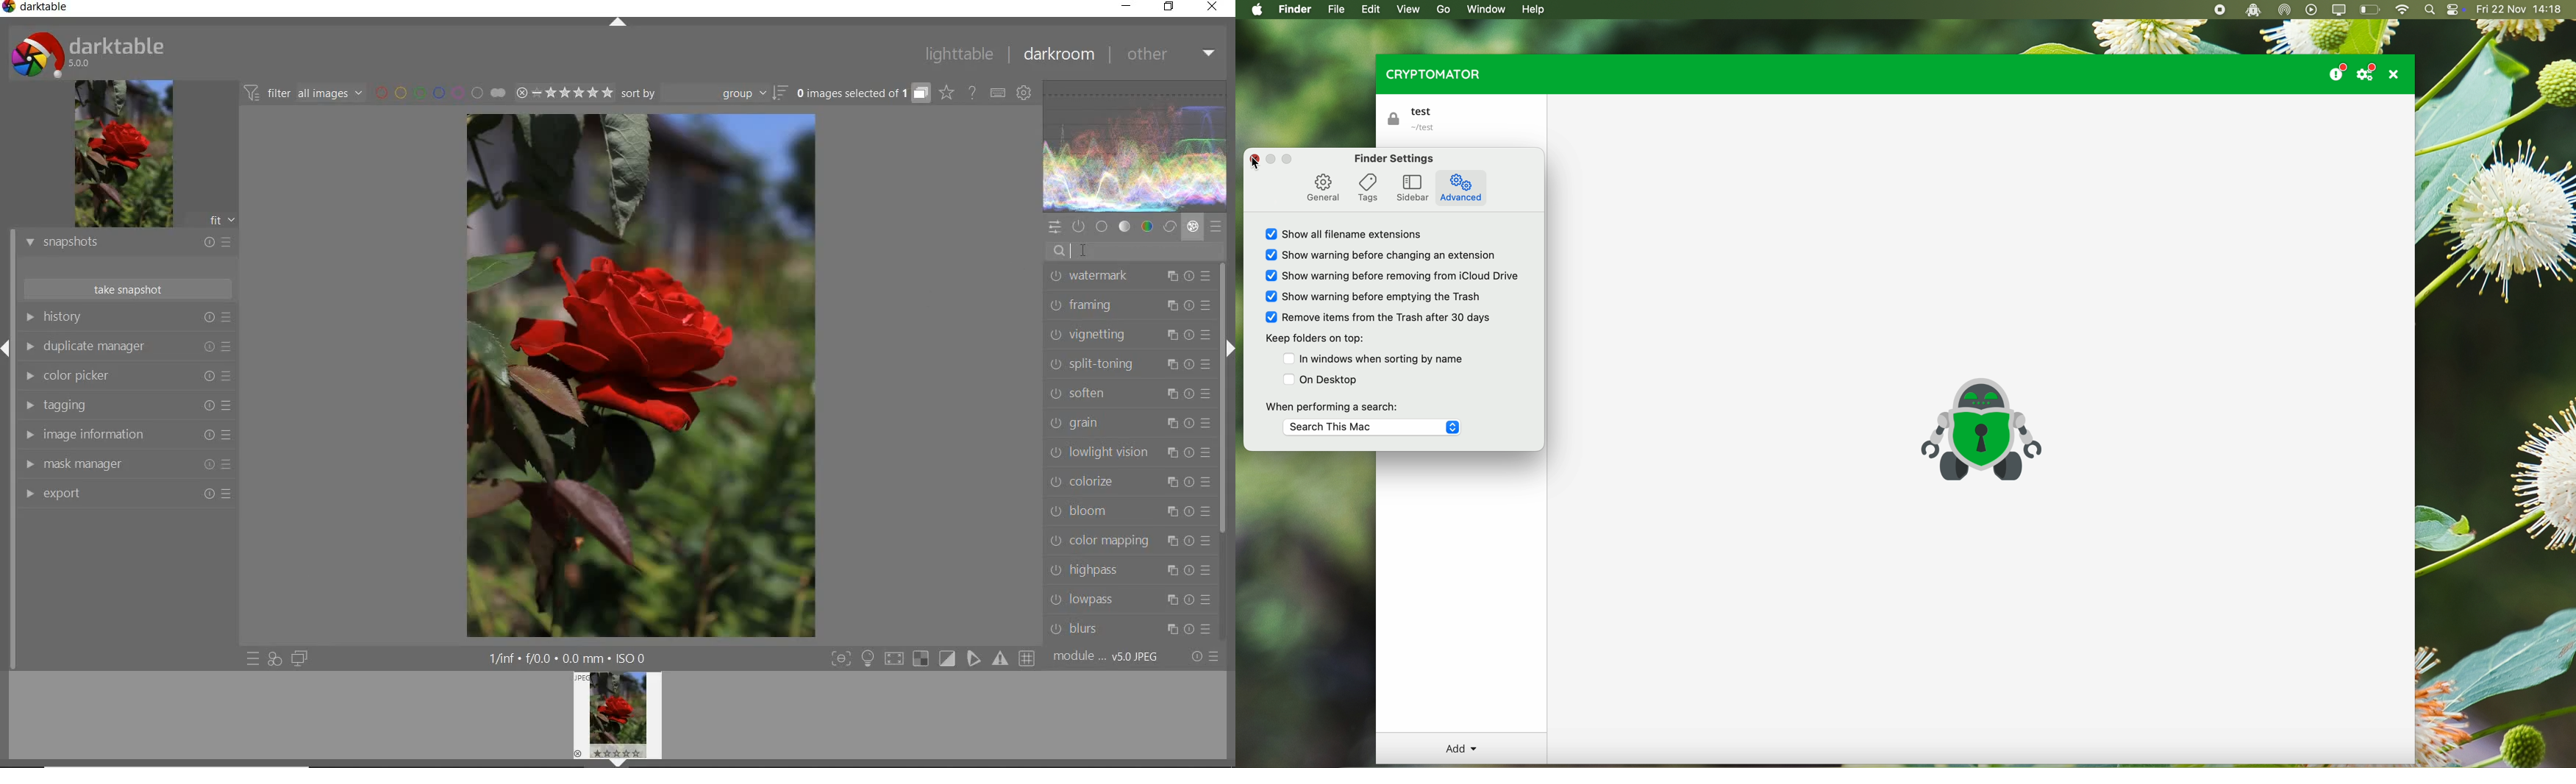 The image size is (2576, 784). What do you see at coordinates (1127, 543) in the screenshot?
I see `color mapping` at bounding box center [1127, 543].